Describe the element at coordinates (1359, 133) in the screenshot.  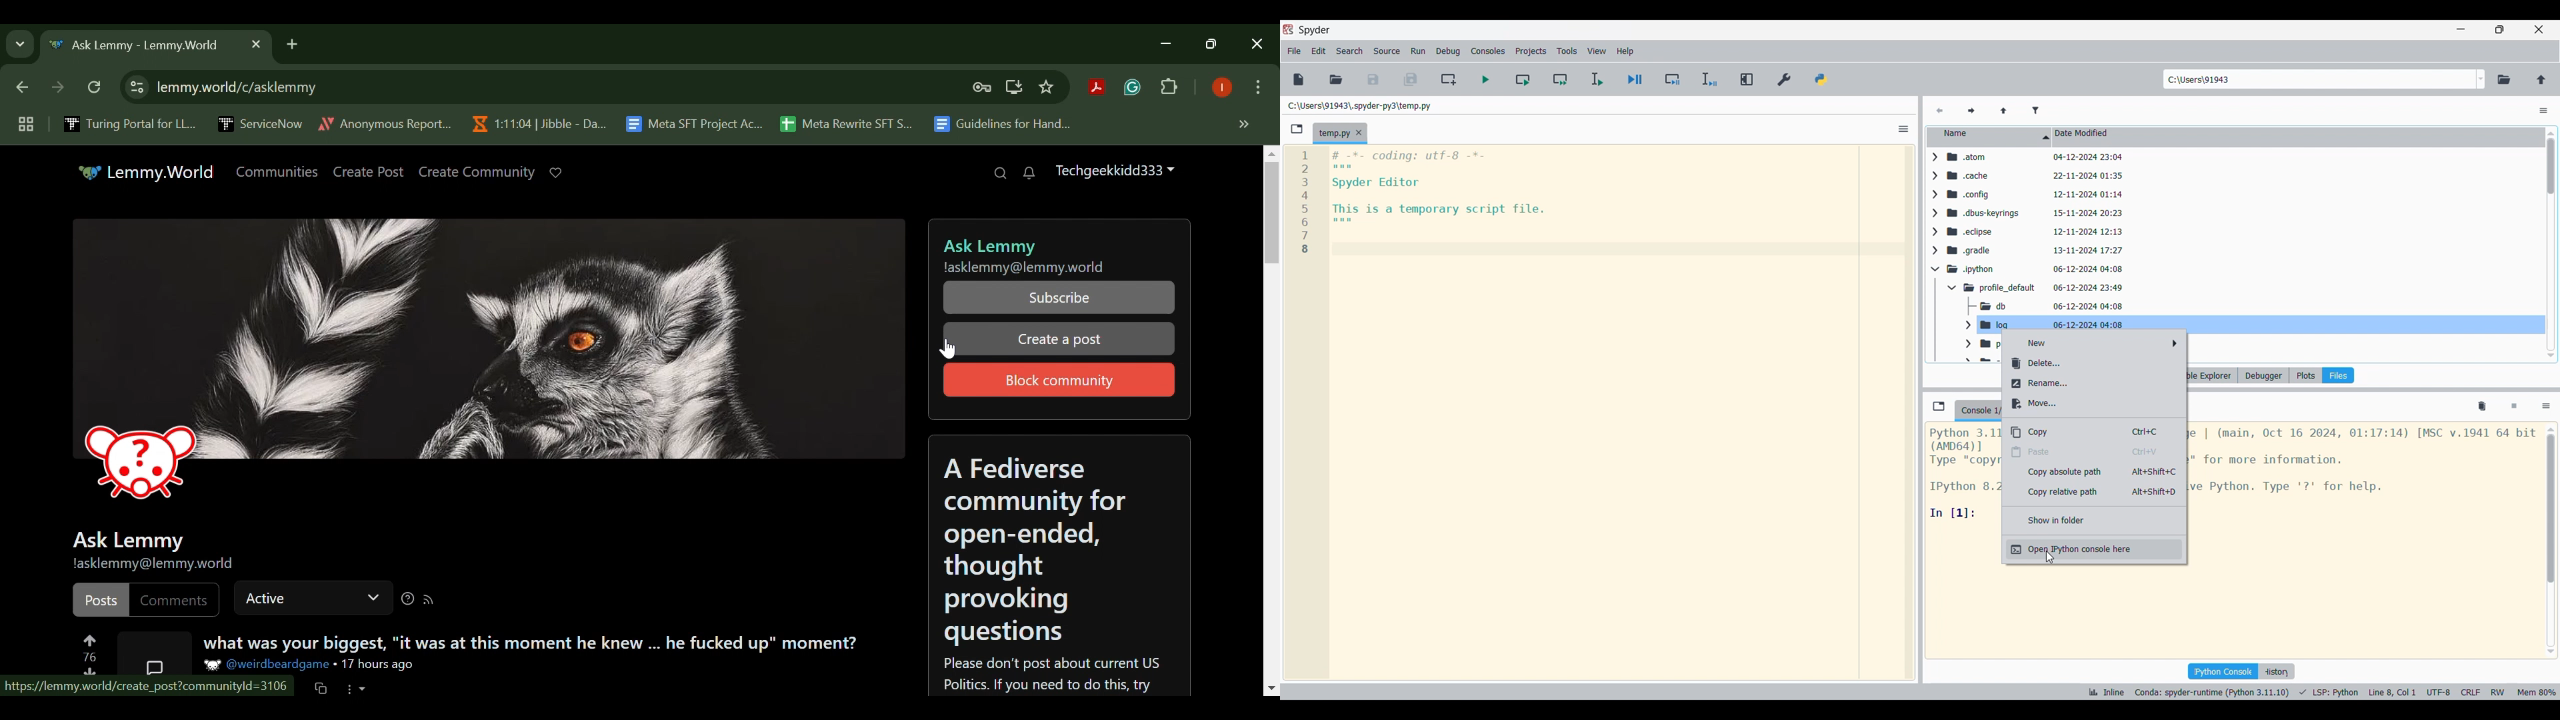
I see `Close tab` at that location.